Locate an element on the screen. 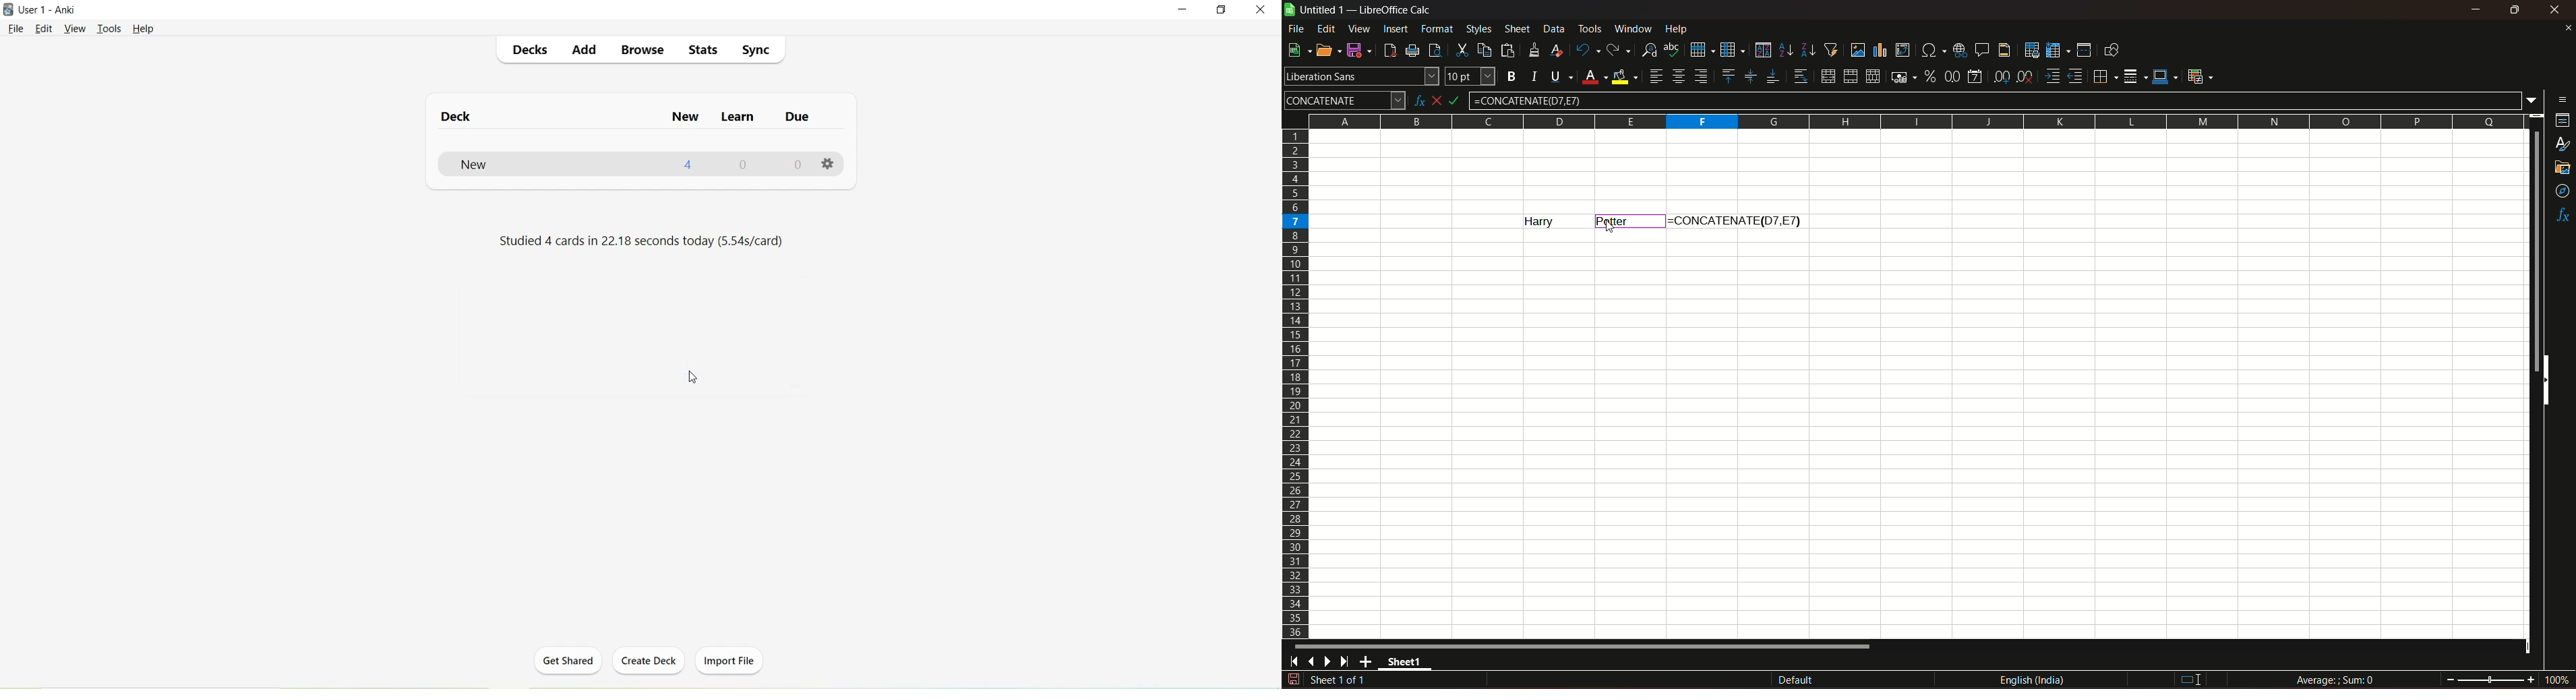 The width and height of the screenshot is (2576, 700). toggle print preview is located at coordinates (1433, 49).